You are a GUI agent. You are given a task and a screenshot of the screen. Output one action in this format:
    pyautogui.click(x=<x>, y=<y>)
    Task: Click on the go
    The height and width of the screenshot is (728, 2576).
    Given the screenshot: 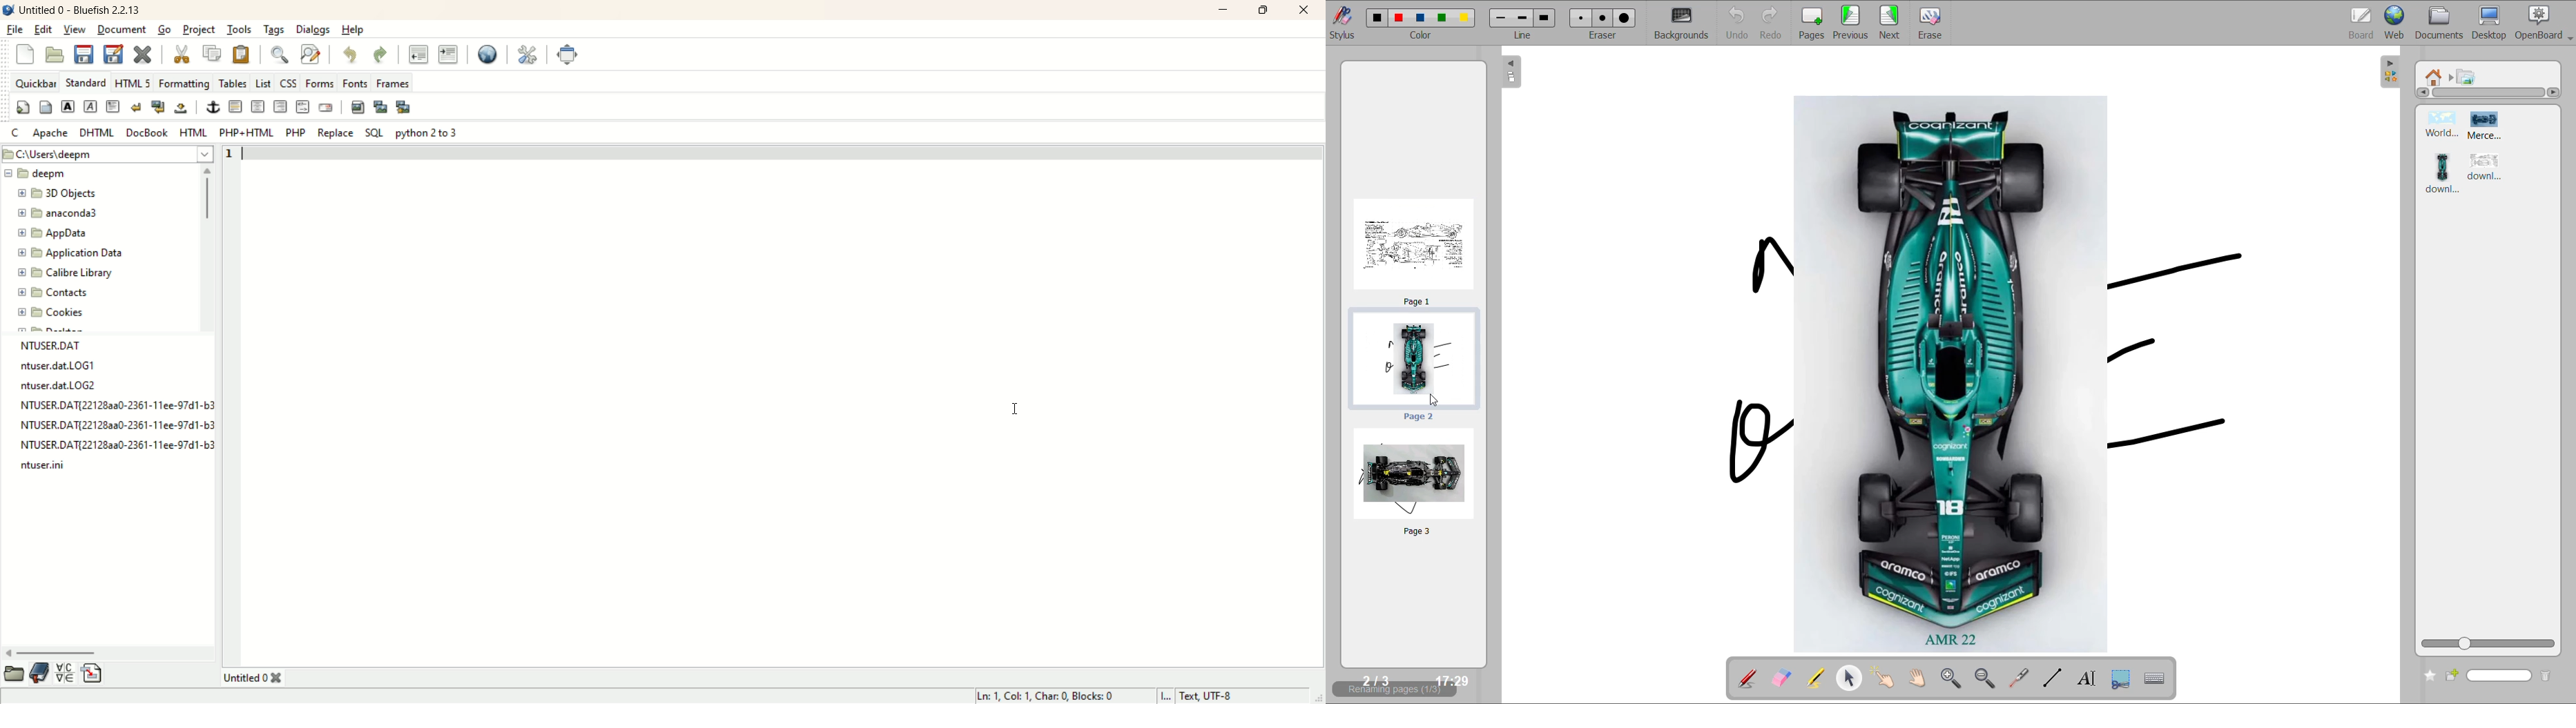 What is the action you would take?
    pyautogui.click(x=163, y=30)
    